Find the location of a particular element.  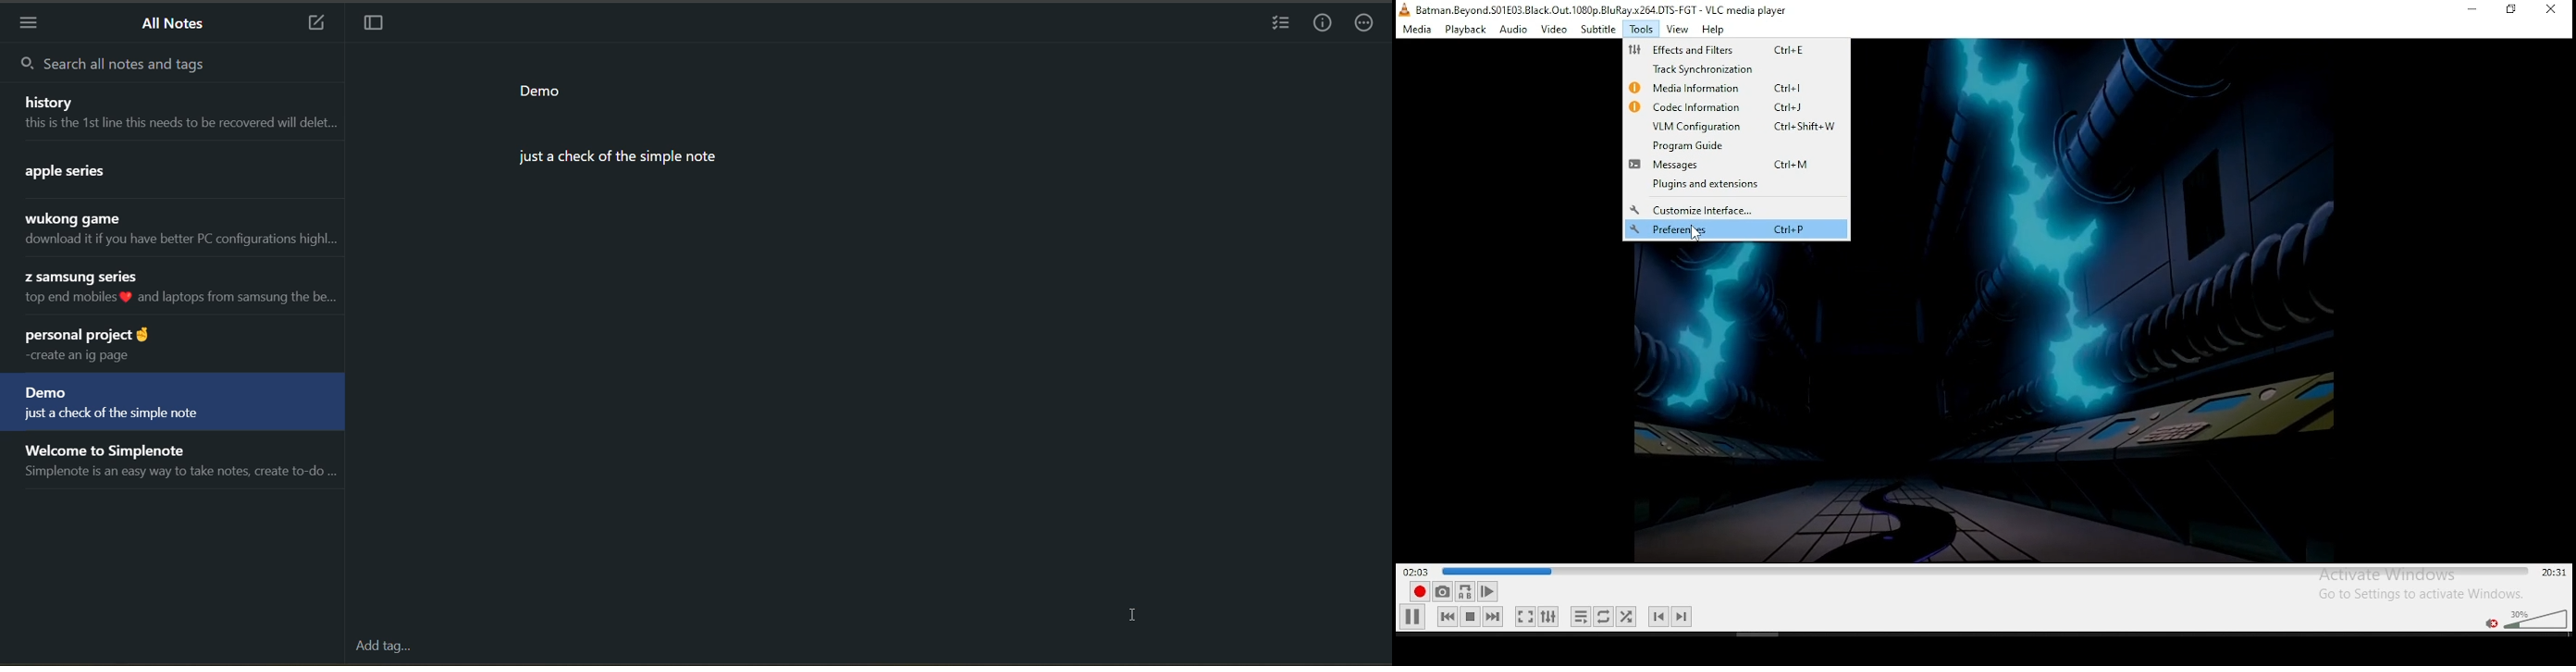

plugins and extensions is located at coordinates (1719, 185).